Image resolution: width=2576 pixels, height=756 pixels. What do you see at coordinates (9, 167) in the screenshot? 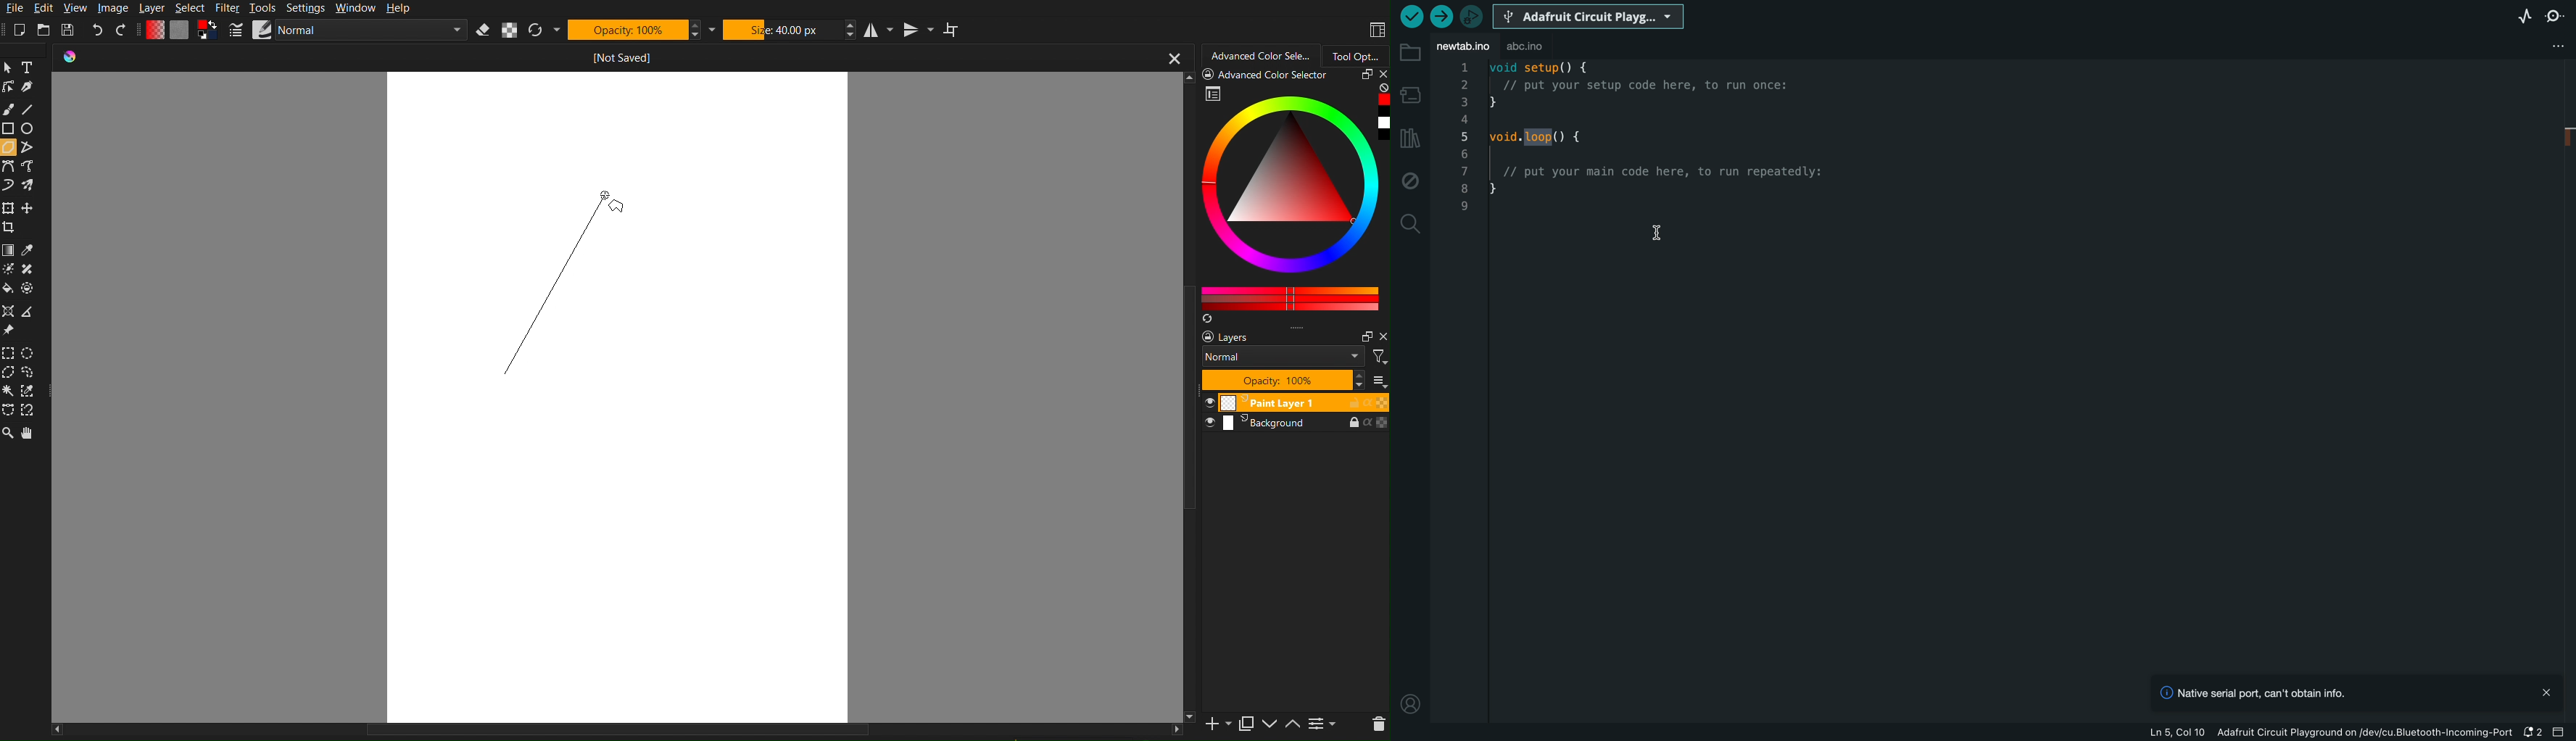
I see `bezier Curve Tools` at bounding box center [9, 167].